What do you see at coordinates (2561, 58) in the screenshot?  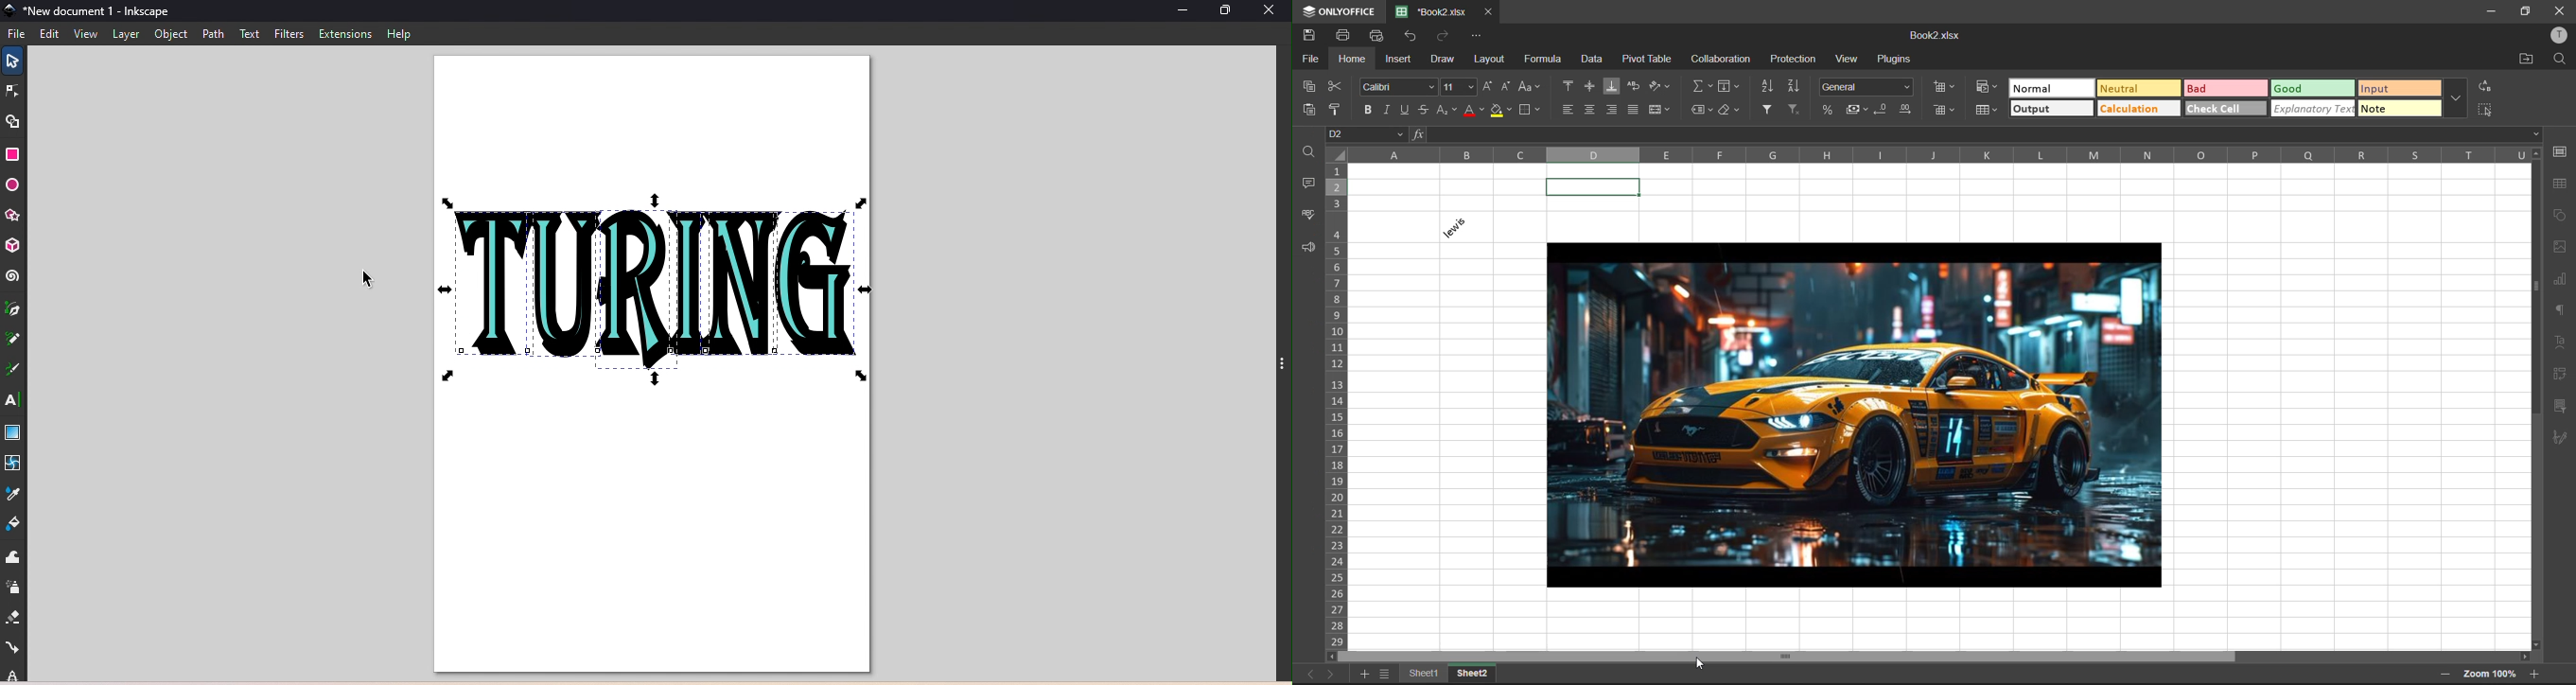 I see `find` at bounding box center [2561, 58].